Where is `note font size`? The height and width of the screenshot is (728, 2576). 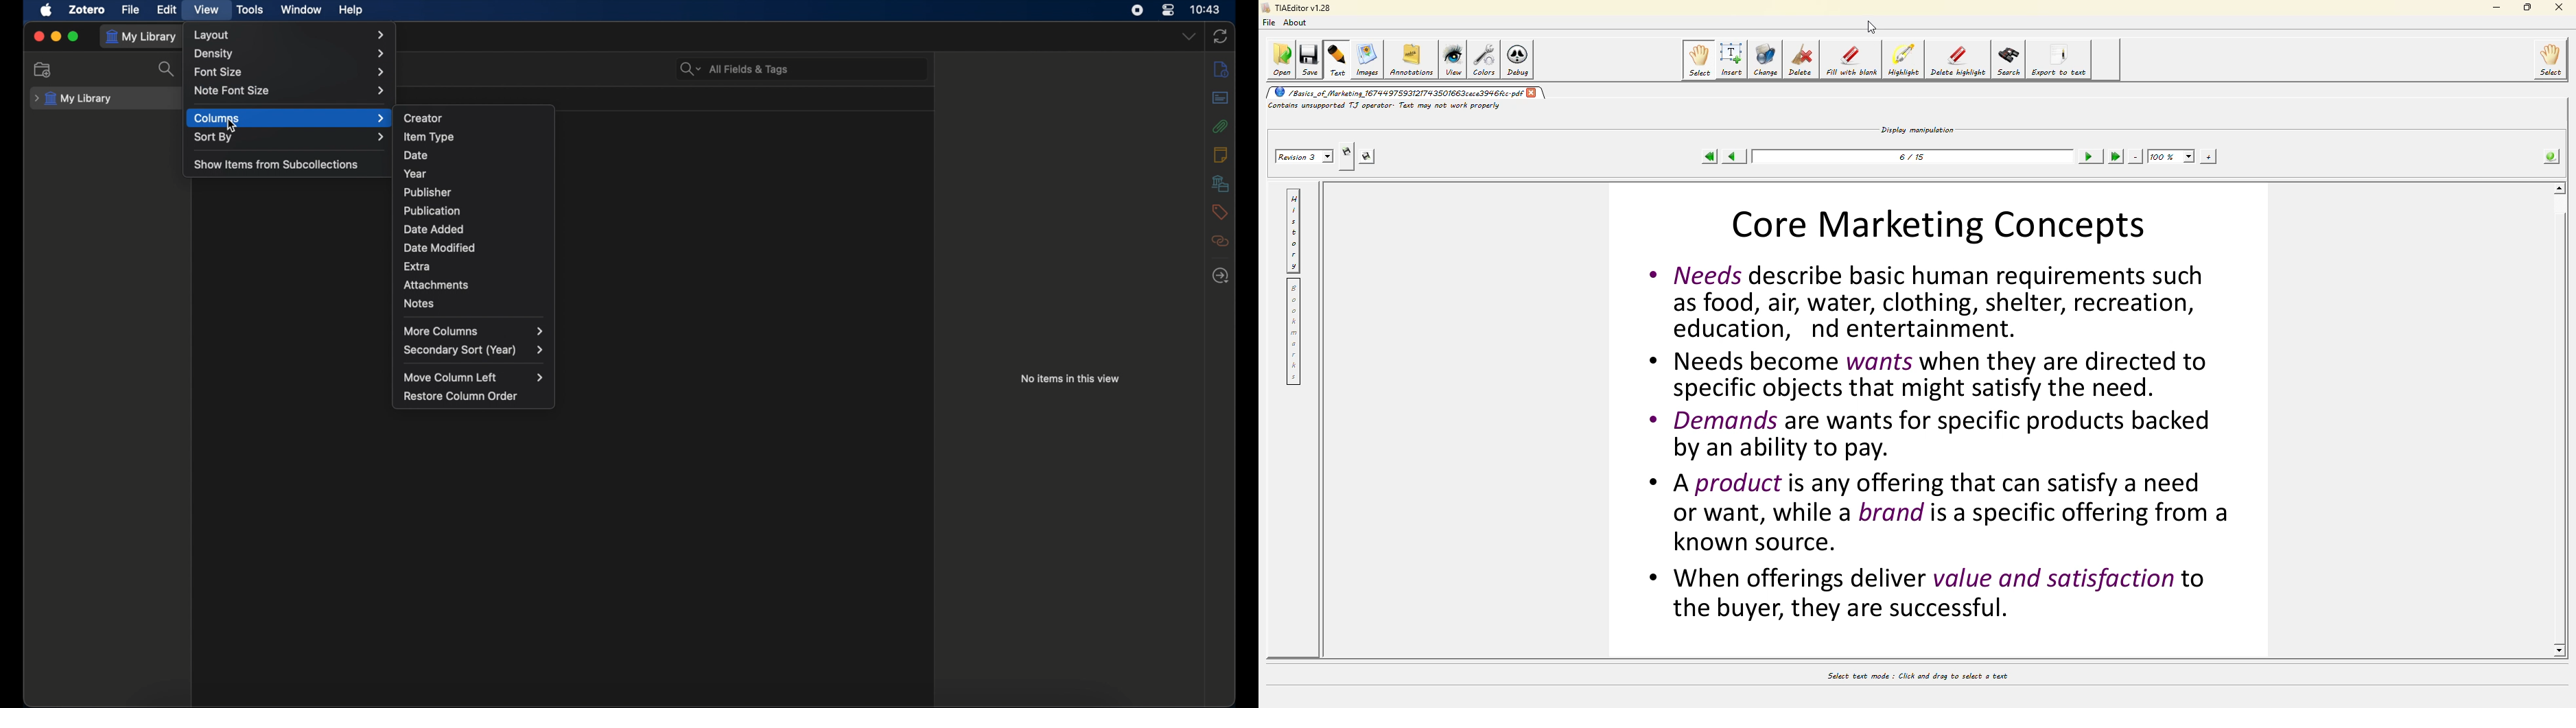 note font size is located at coordinates (290, 90).